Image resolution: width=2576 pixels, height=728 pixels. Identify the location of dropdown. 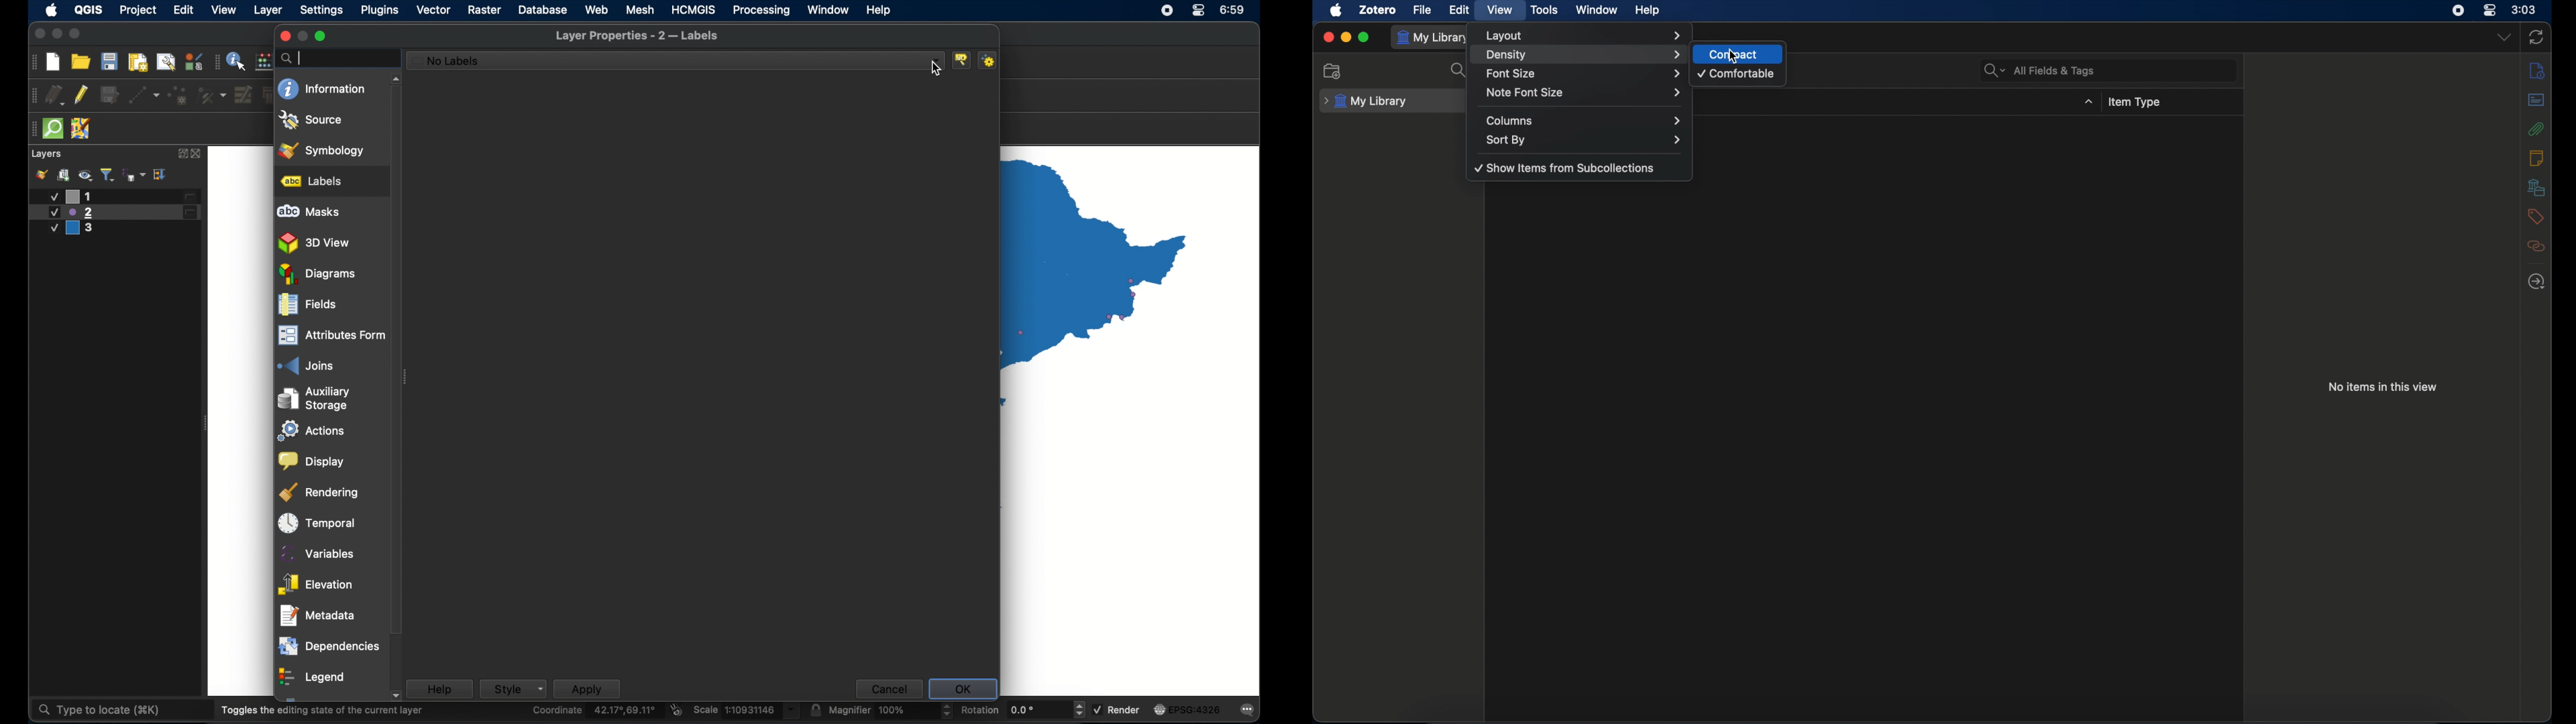
(2504, 37).